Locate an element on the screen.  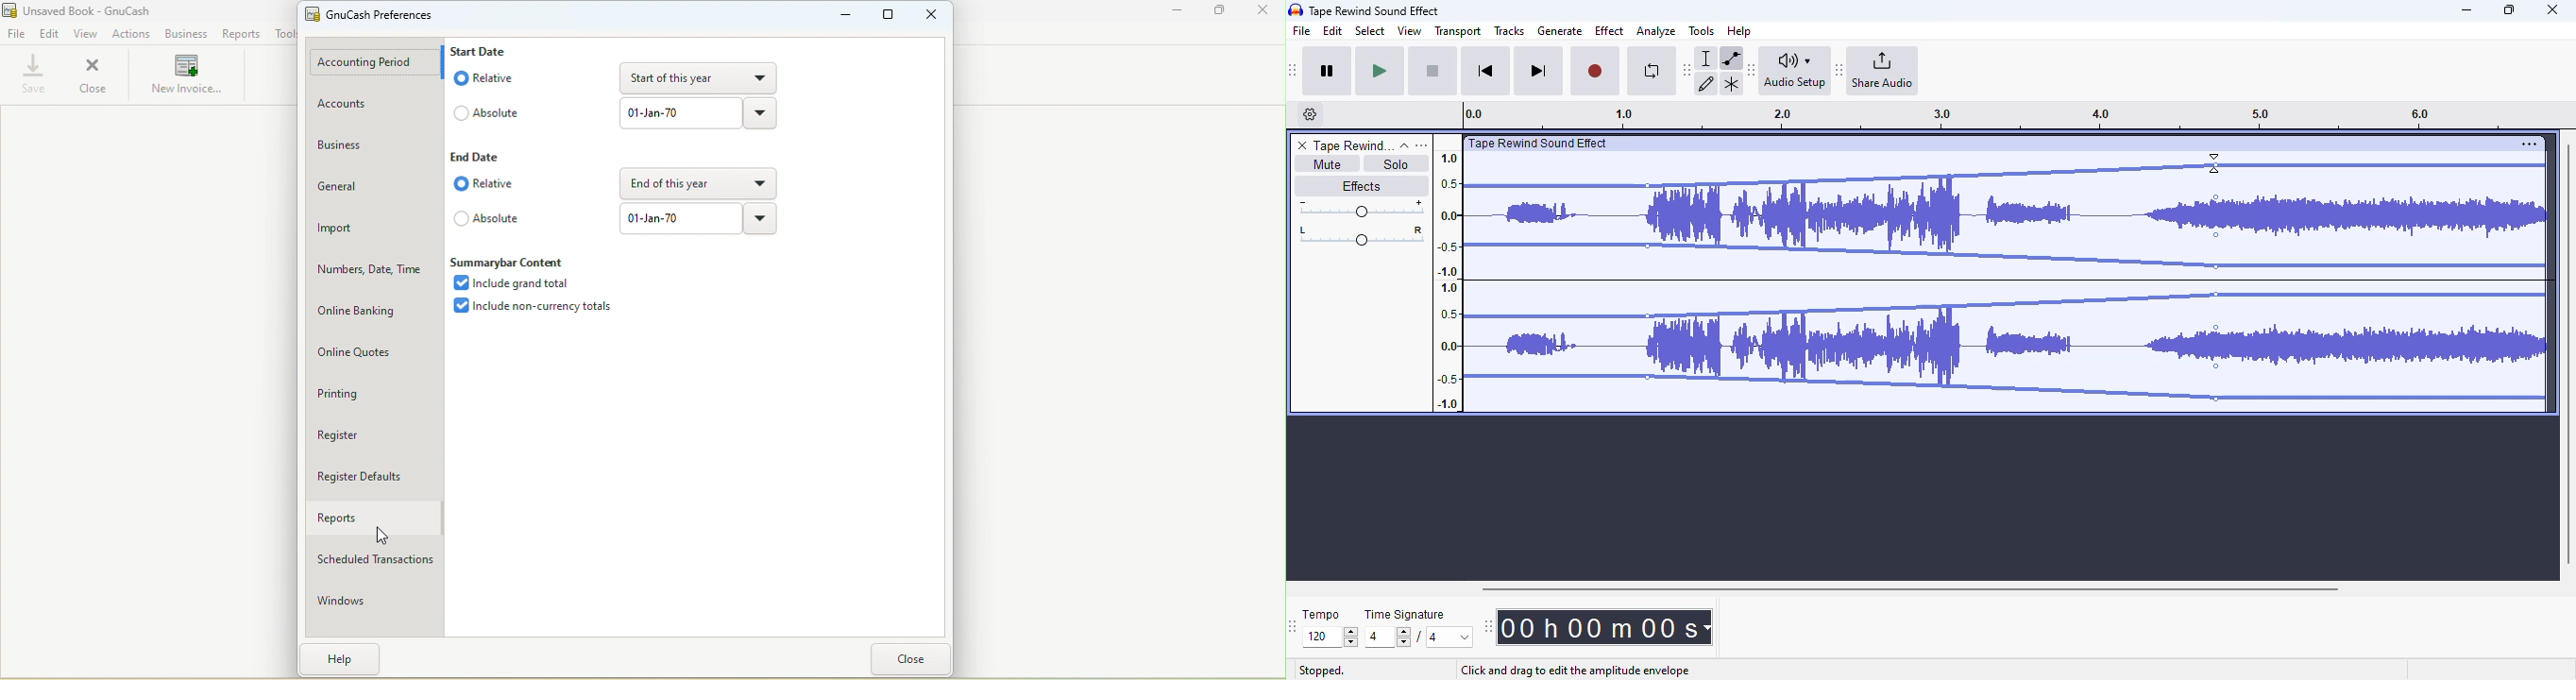
Input for time signature is located at coordinates (1388, 638).